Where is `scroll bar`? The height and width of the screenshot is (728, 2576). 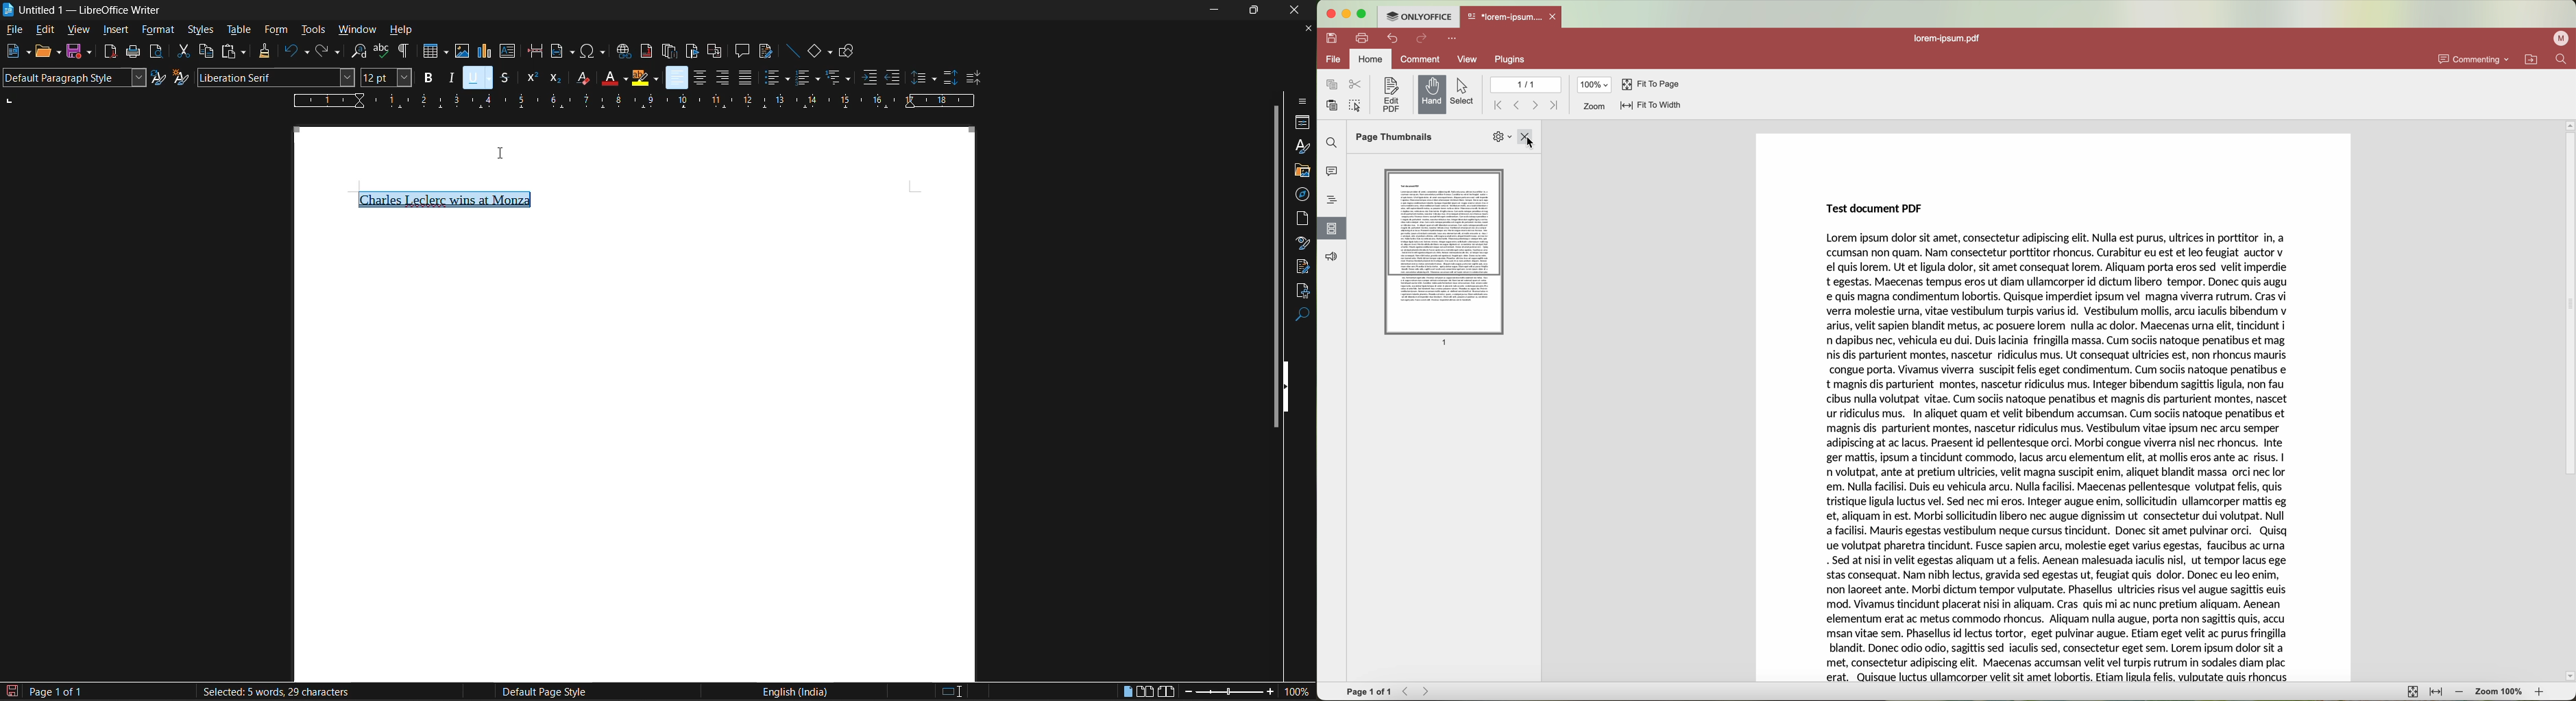 scroll bar is located at coordinates (2568, 400).